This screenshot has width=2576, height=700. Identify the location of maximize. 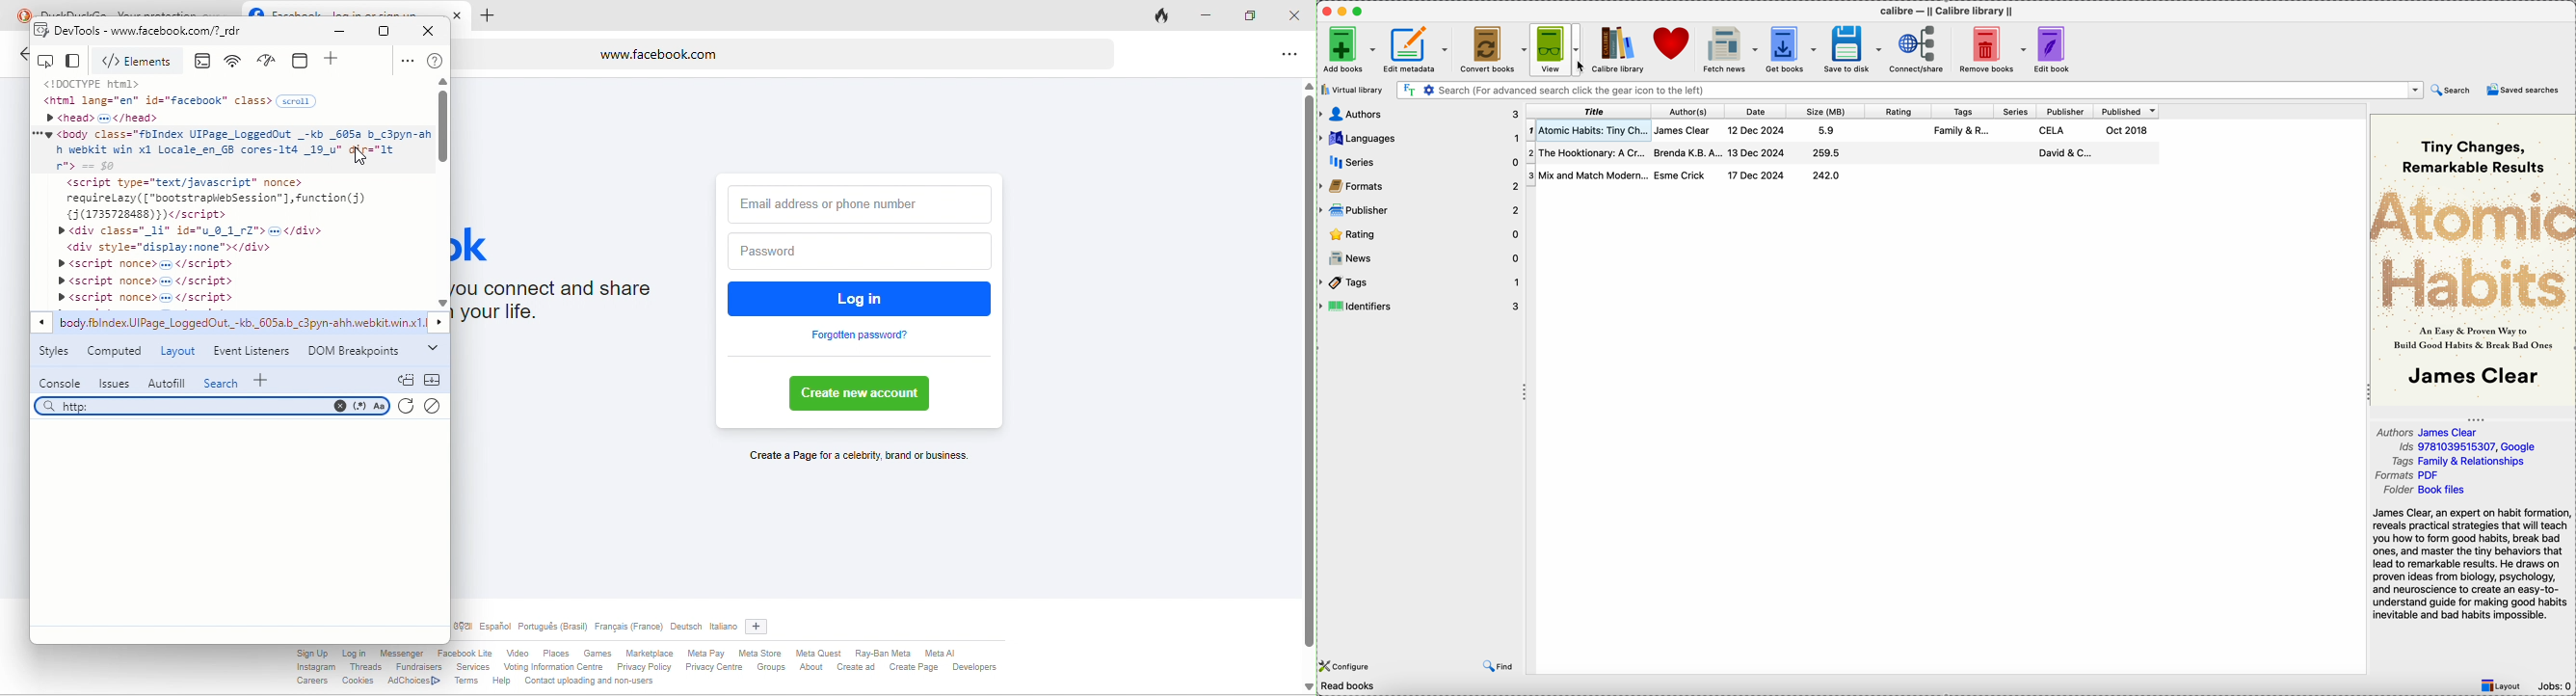
(1360, 10).